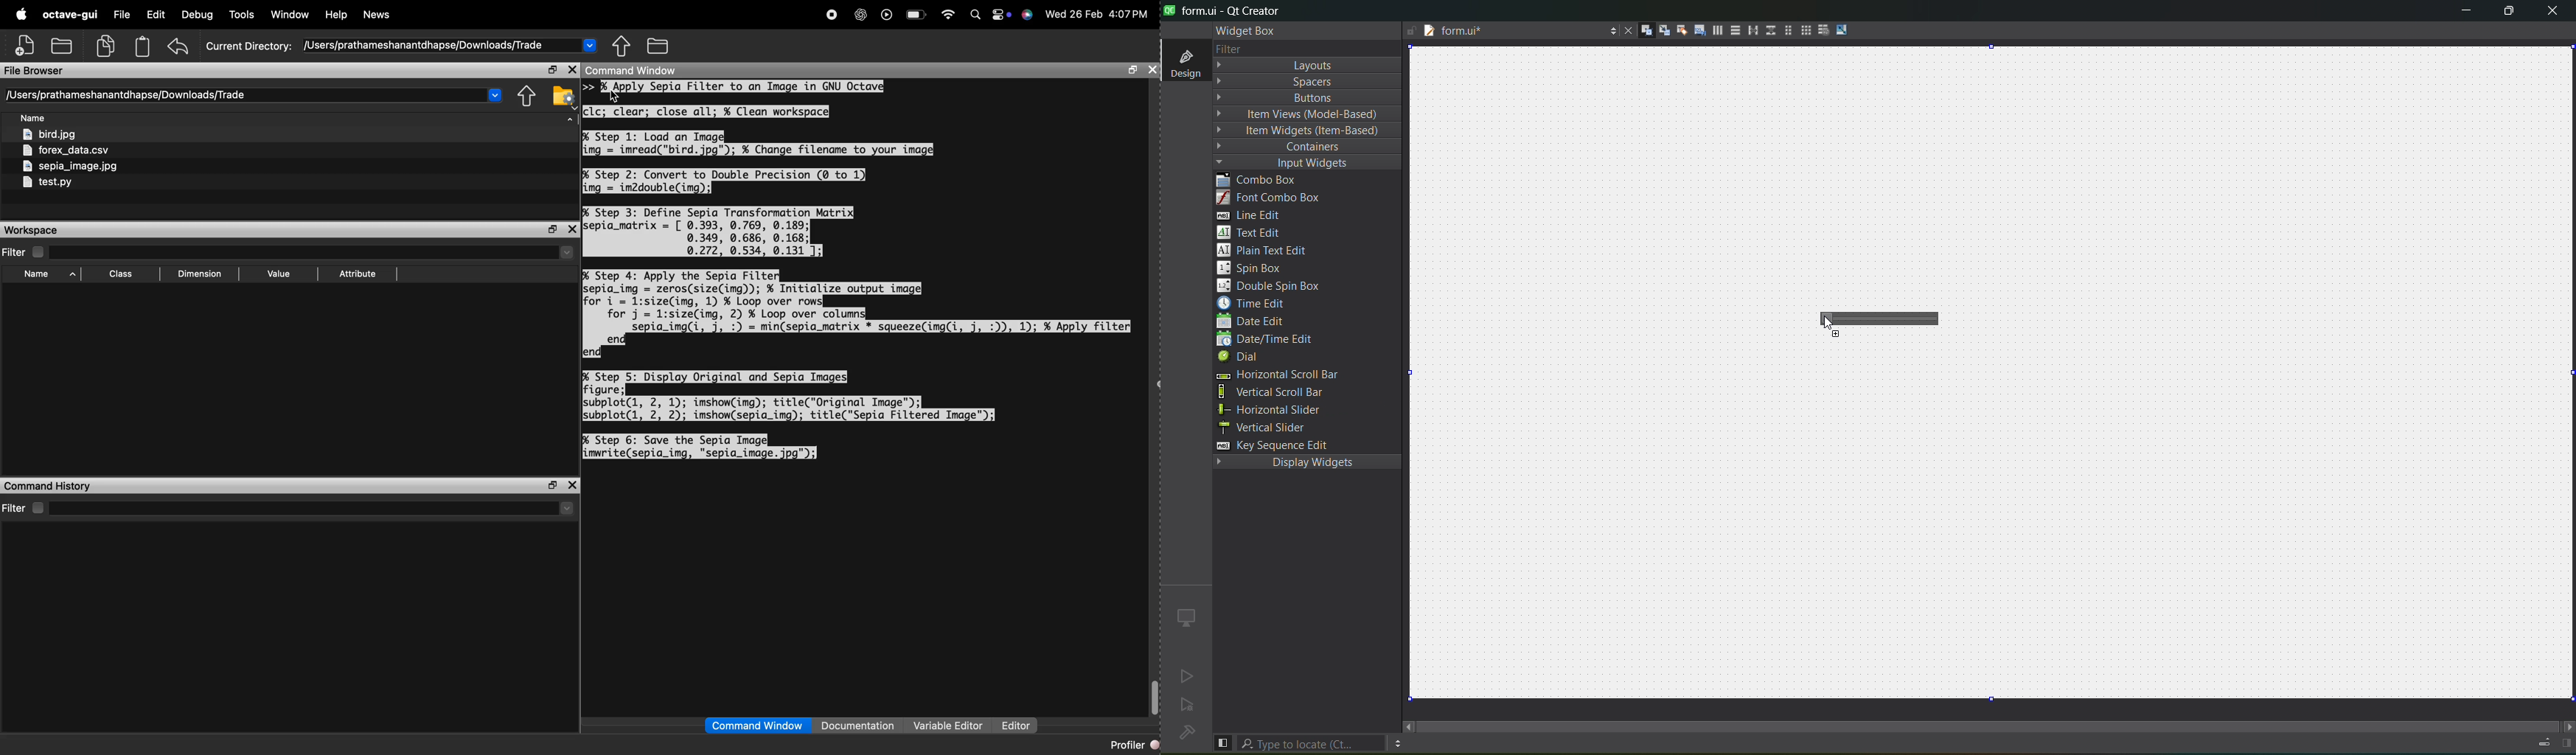 This screenshot has height=756, width=2576. Describe the element at coordinates (35, 71) in the screenshot. I see `File Browser` at that location.